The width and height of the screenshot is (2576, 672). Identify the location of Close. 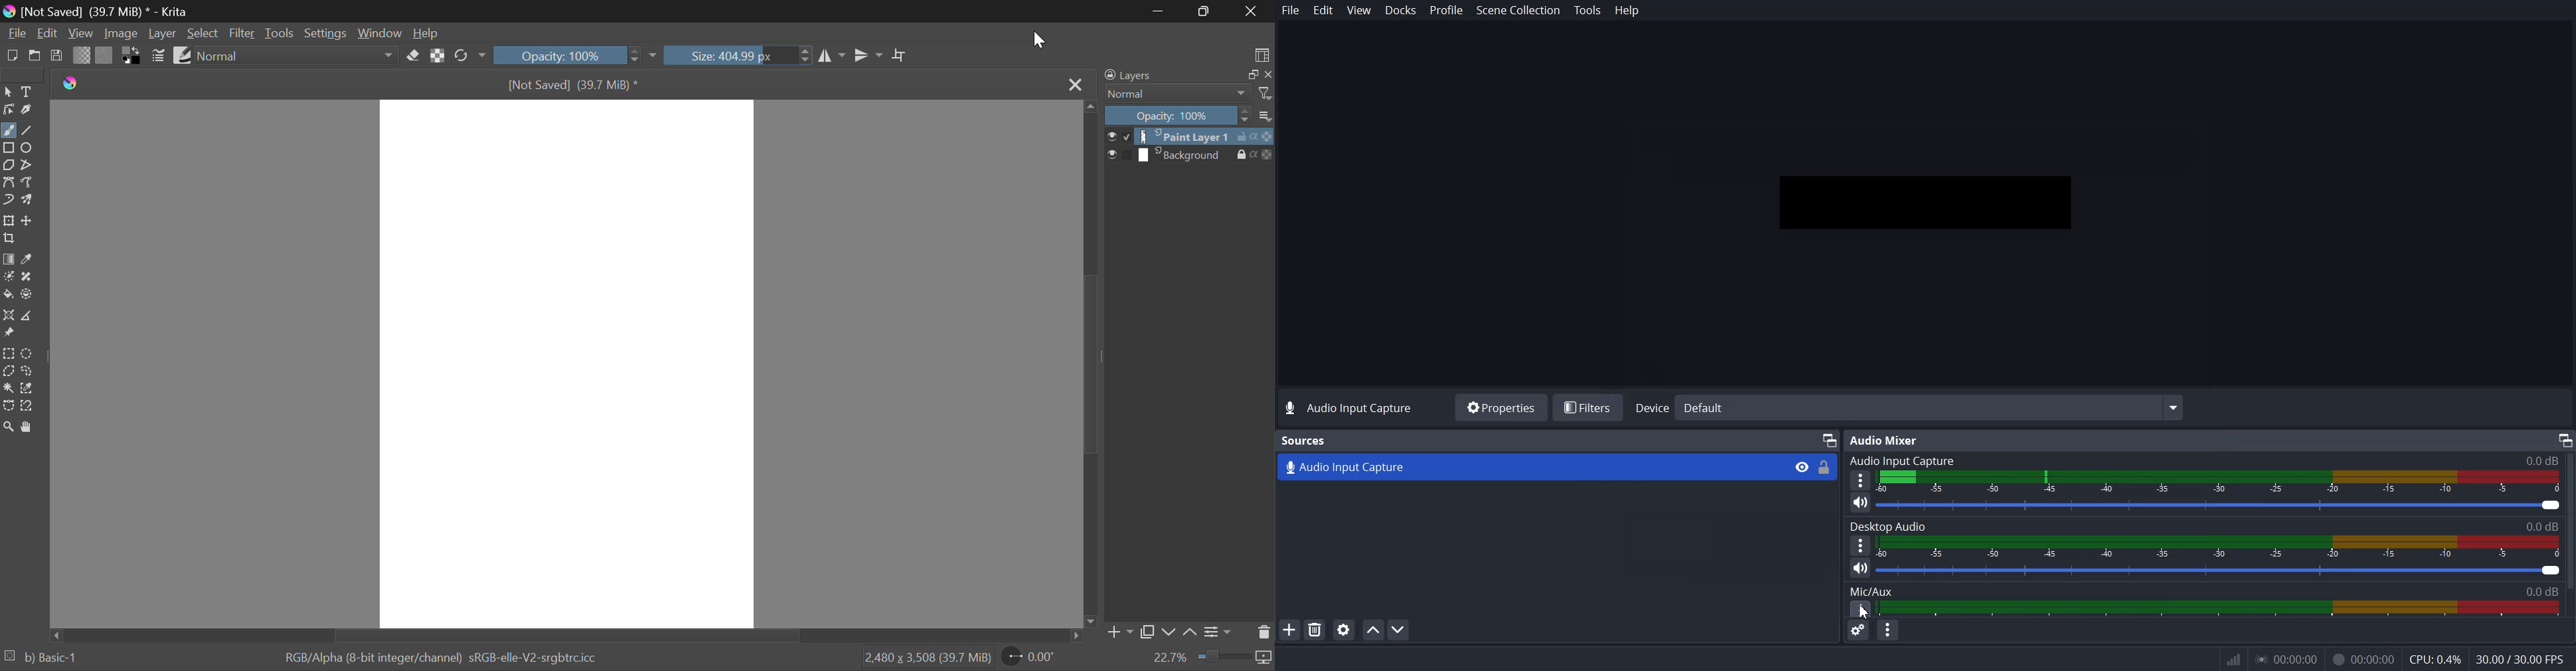
(1252, 11).